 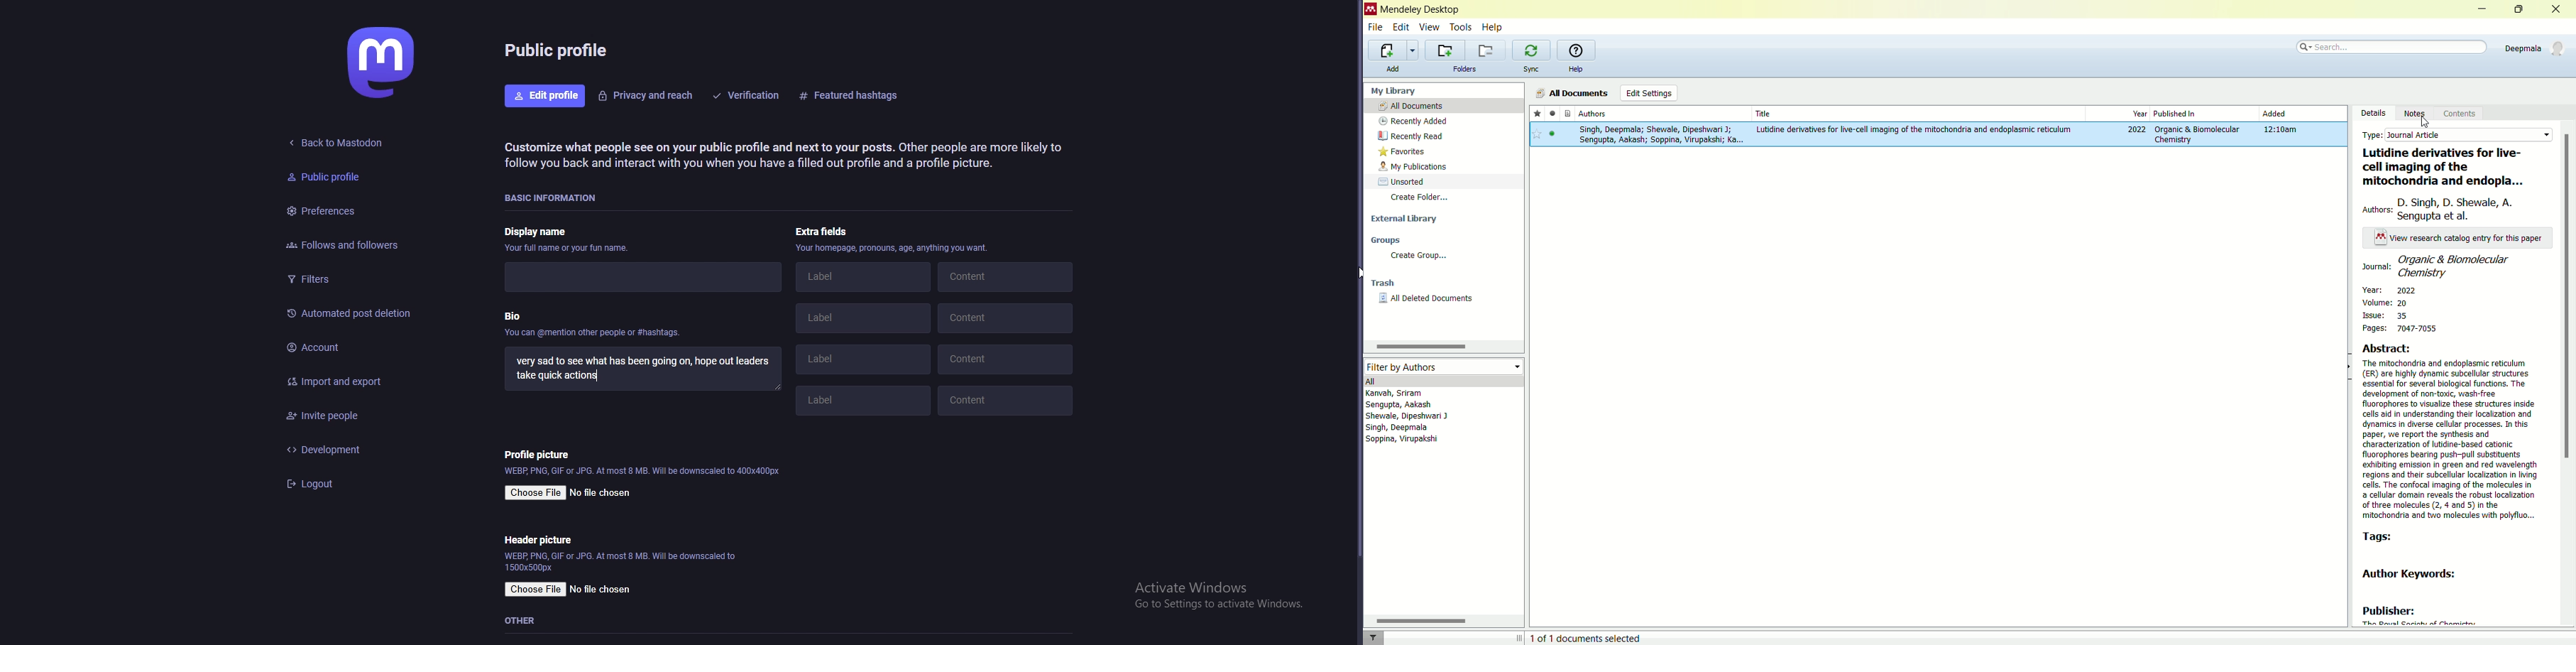 What do you see at coordinates (1443, 49) in the screenshot?
I see `create a new folder` at bounding box center [1443, 49].